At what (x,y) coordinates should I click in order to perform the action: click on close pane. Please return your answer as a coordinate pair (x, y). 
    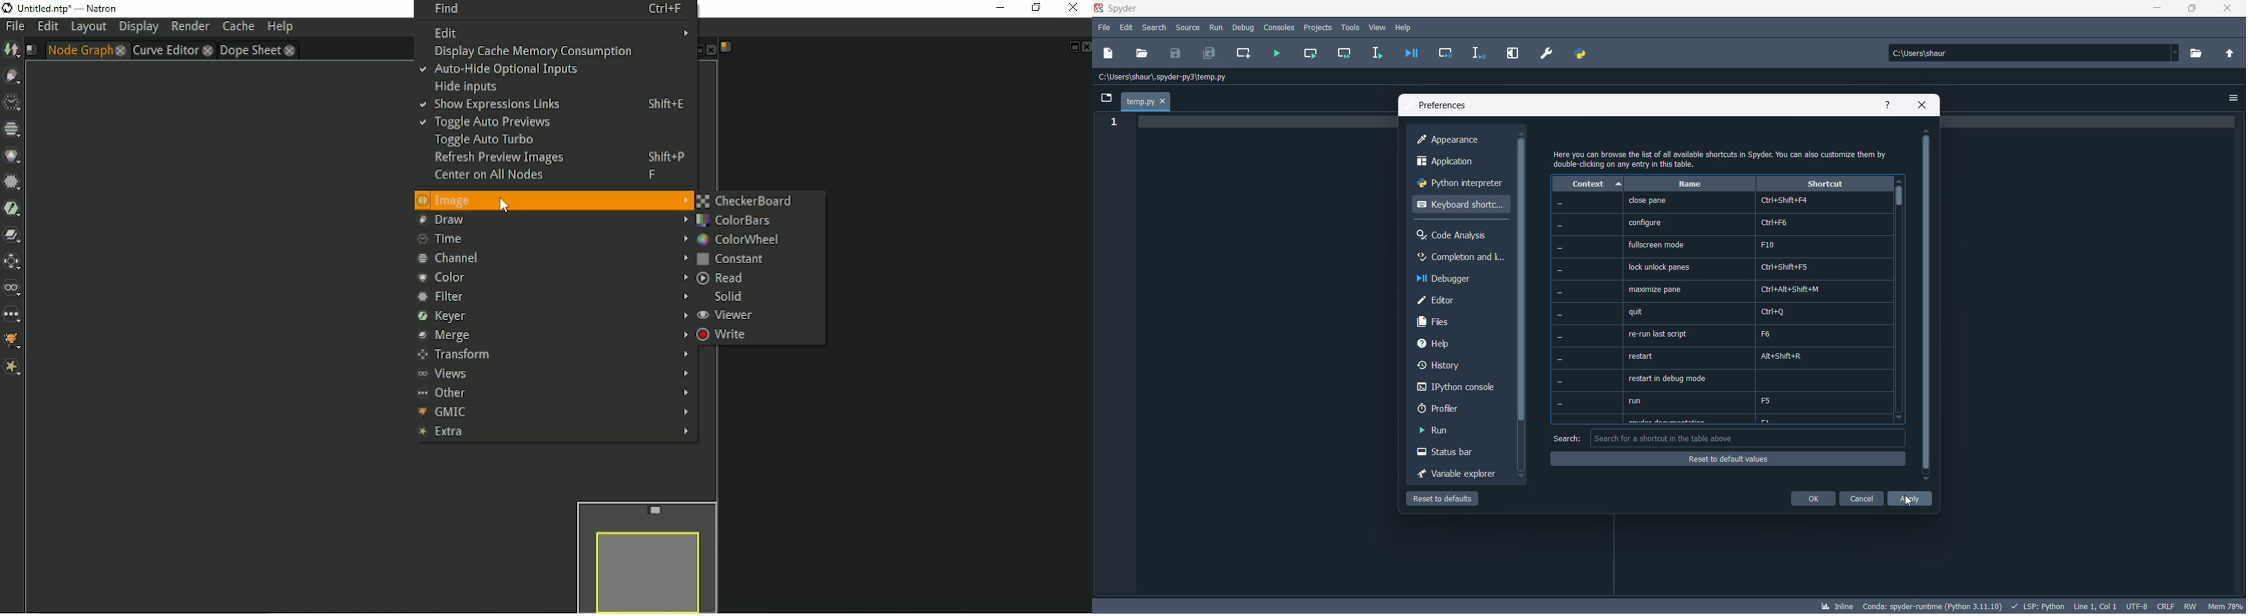
    Looking at the image, I should click on (1647, 201).